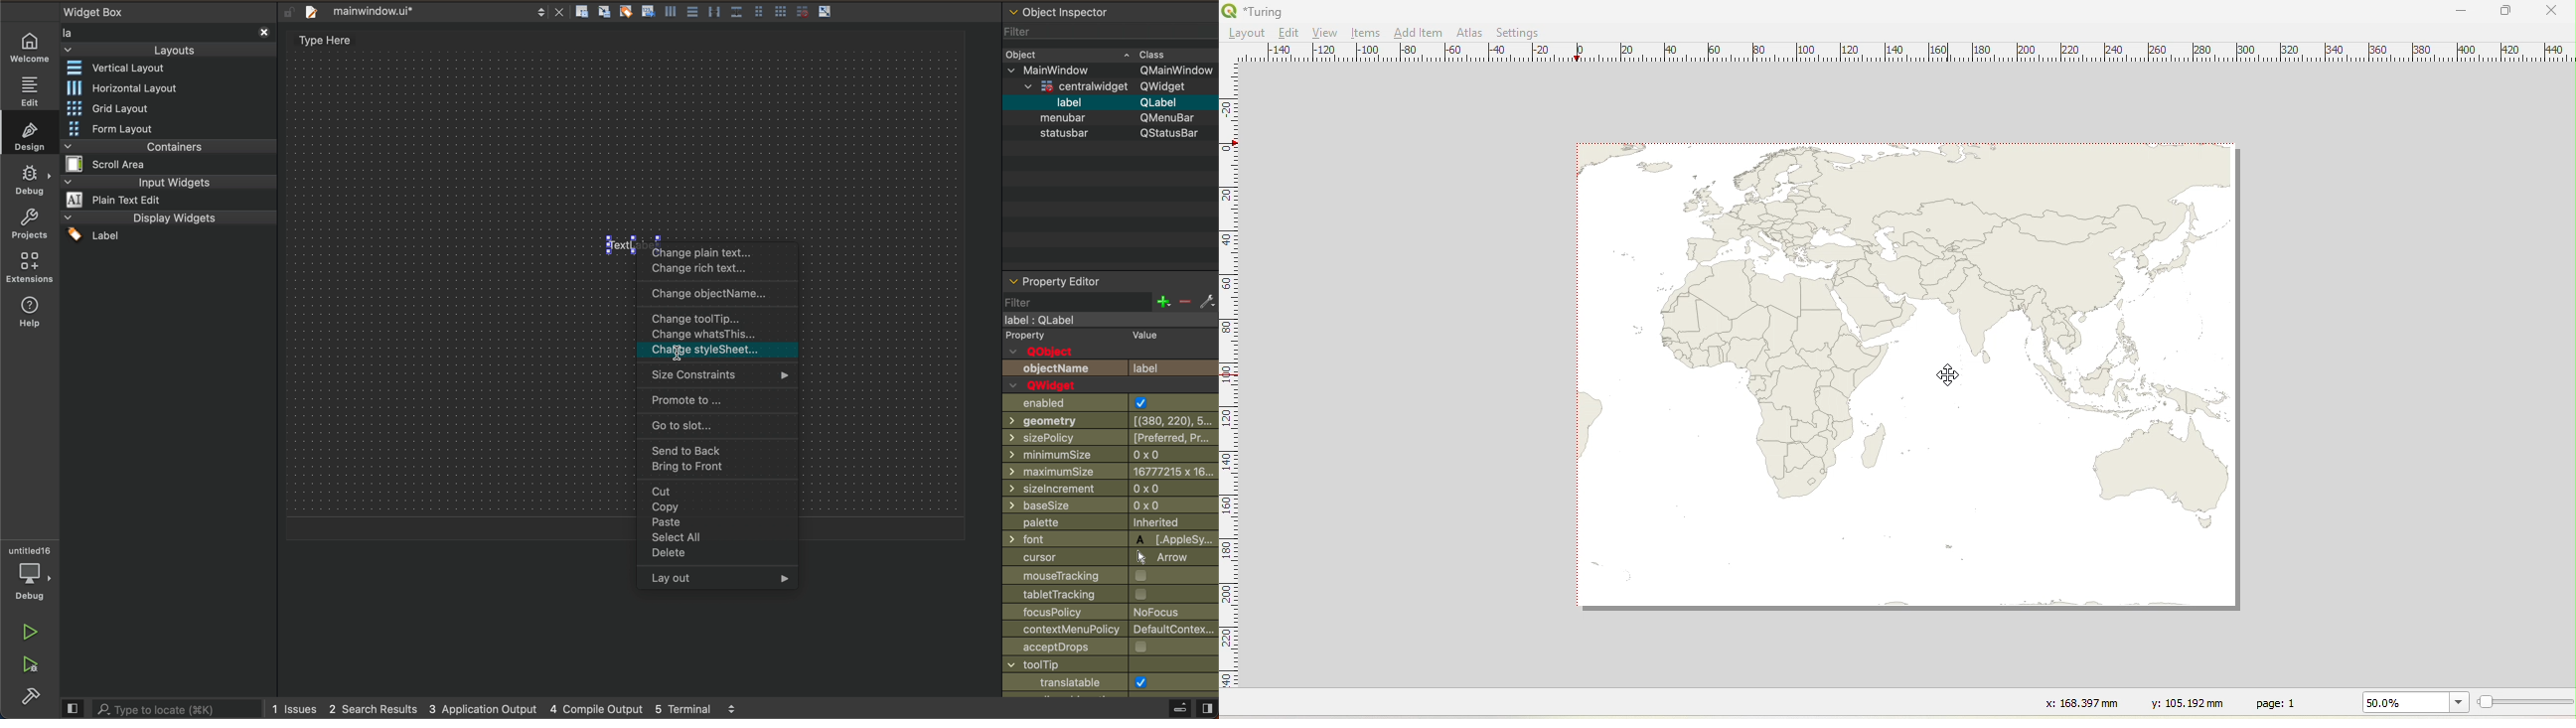 The image size is (2576, 728). Describe the element at coordinates (1097, 55) in the screenshot. I see `object` at that location.